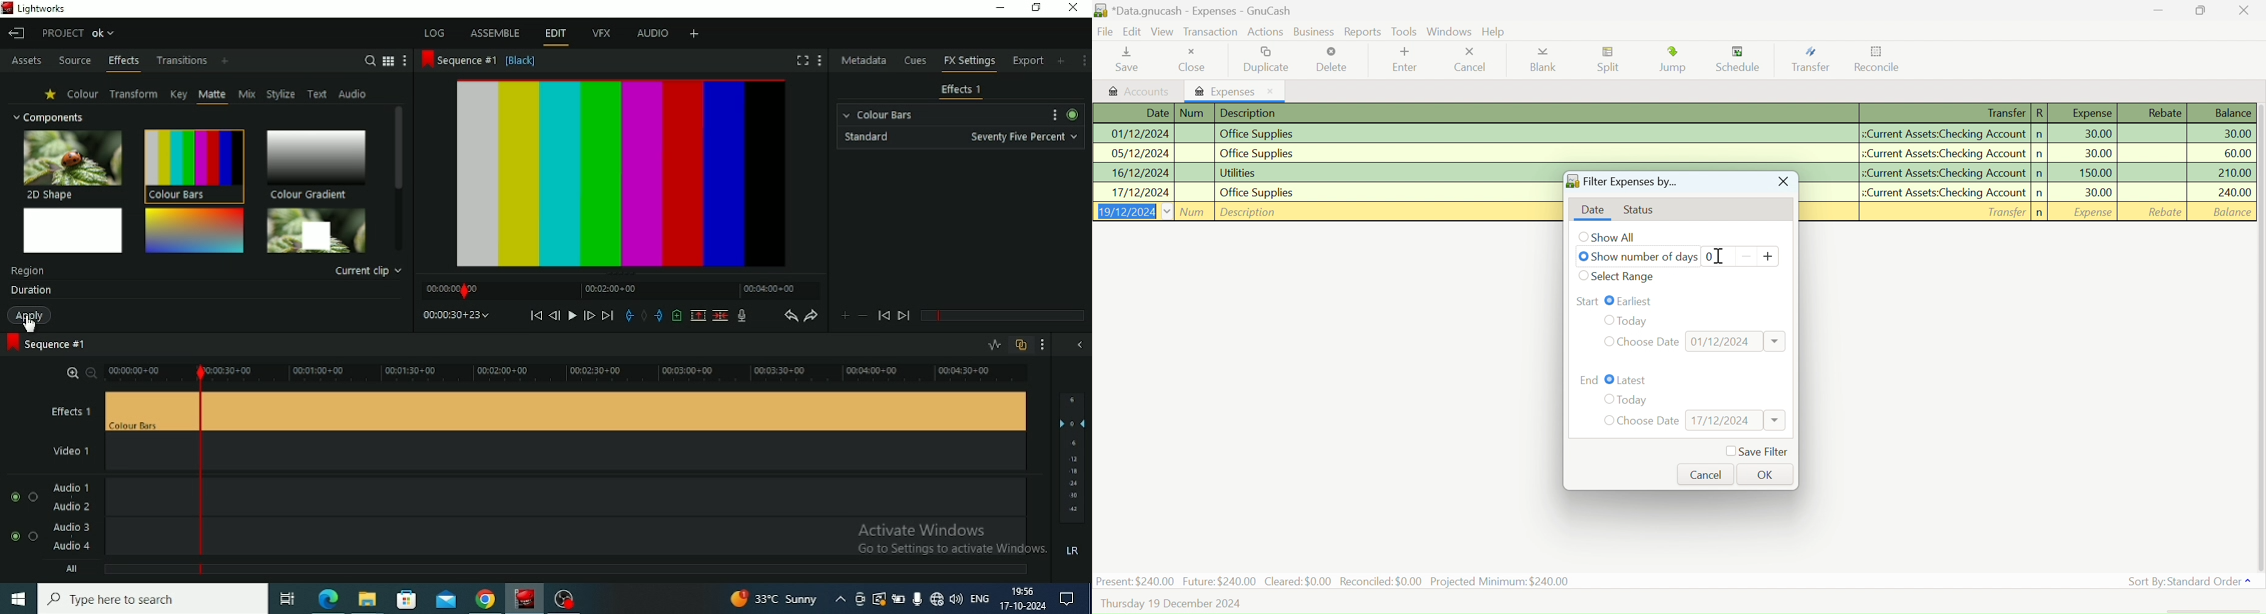 Image resolution: width=2268 pixels, height=616 pixels. What do you see at coordinates (89, 539) in the screenshot?
I see `Audio 3 and 4` at bounding box center [89, 539].